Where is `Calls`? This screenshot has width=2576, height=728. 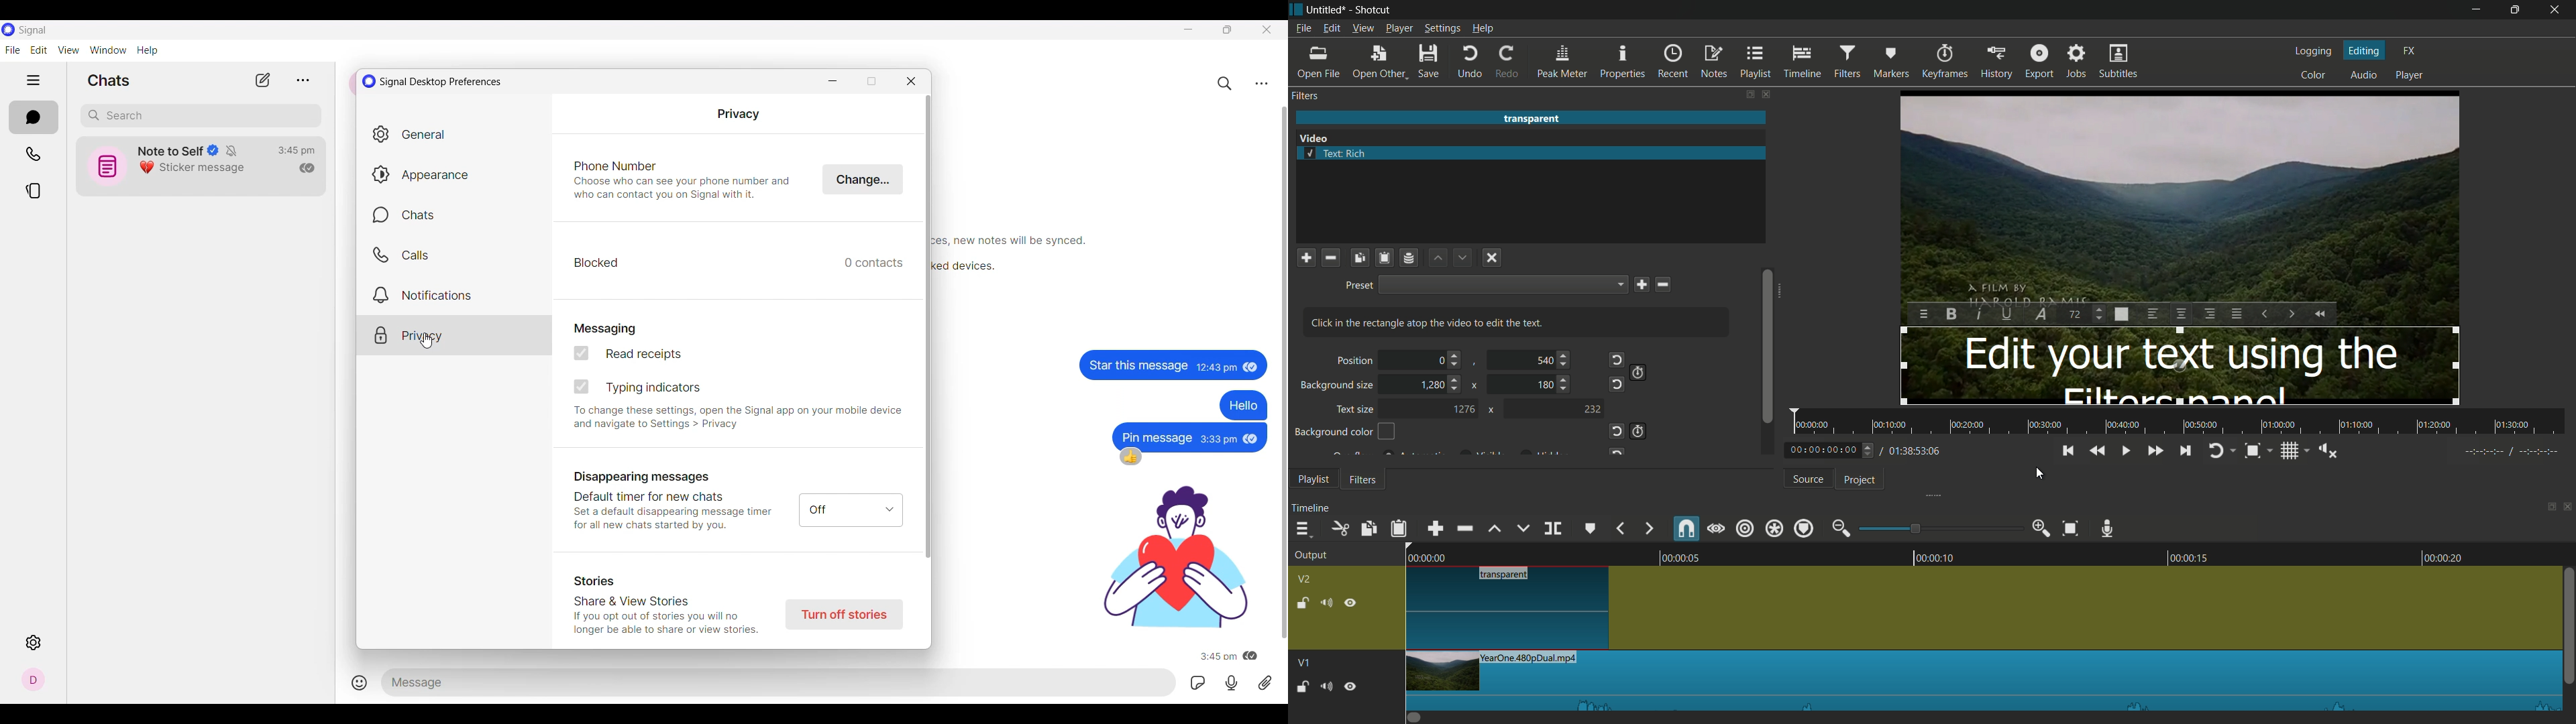
Calls is located at coordinates (33, 154).